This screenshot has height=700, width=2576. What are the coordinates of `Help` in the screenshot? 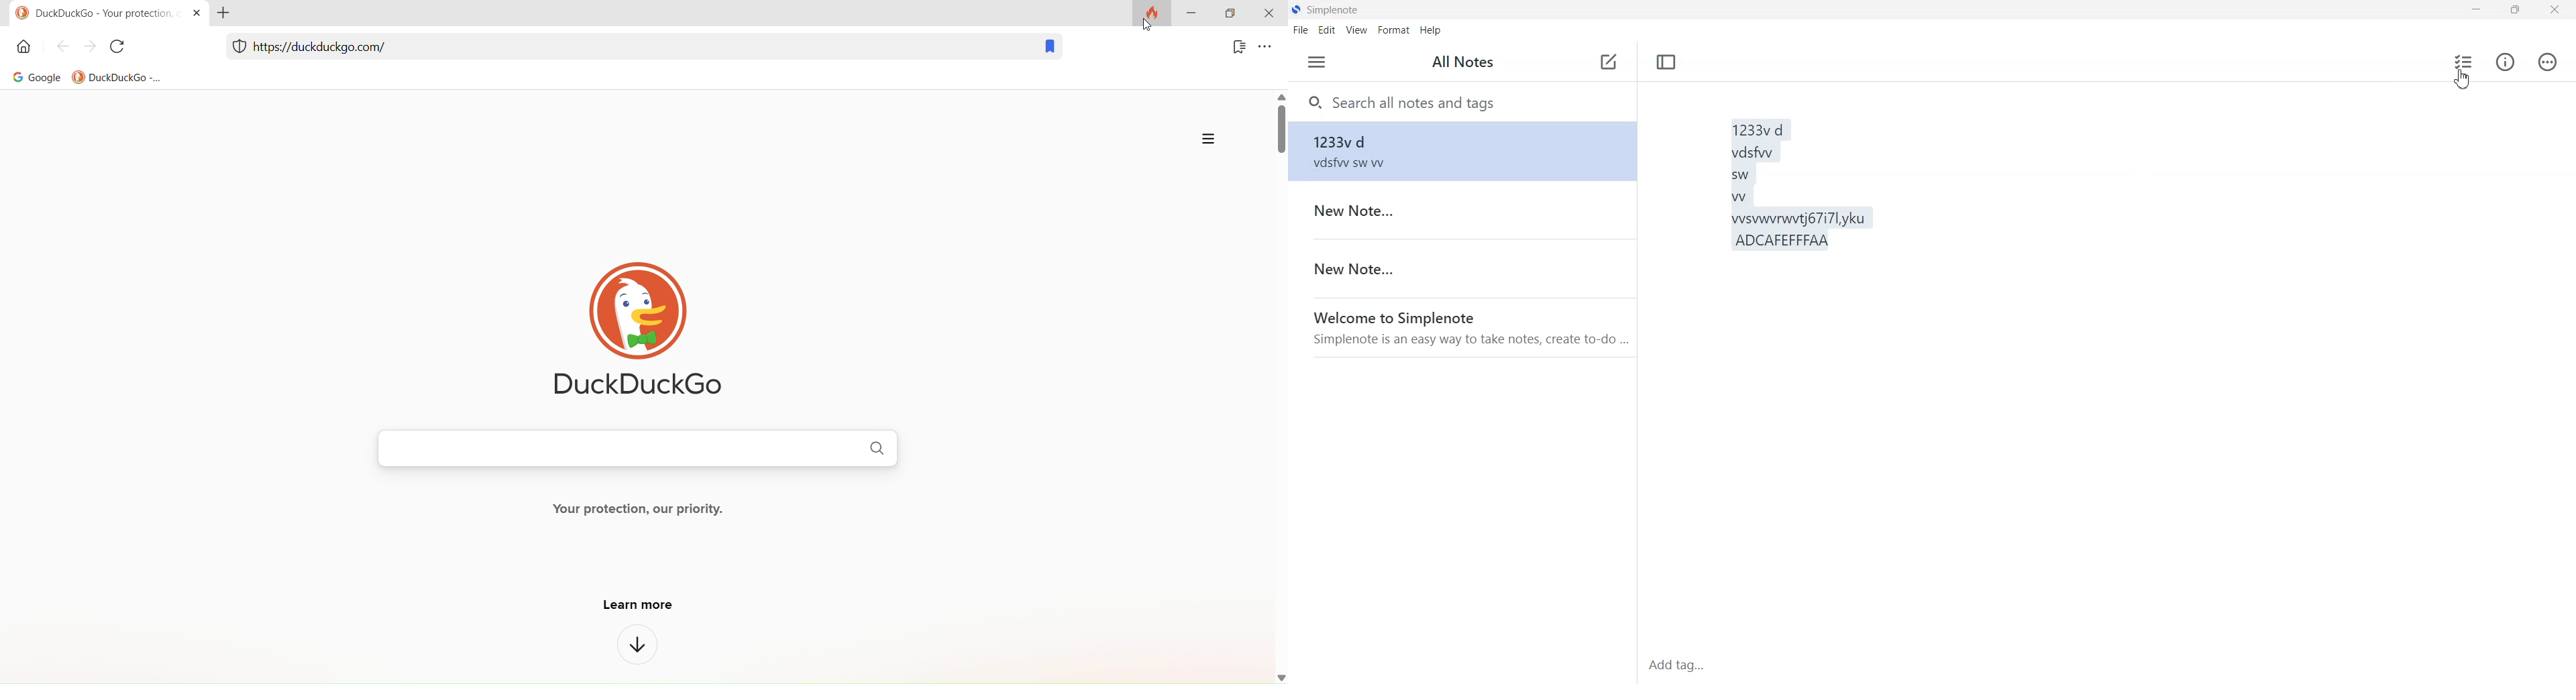 It's located at (1430, 30).